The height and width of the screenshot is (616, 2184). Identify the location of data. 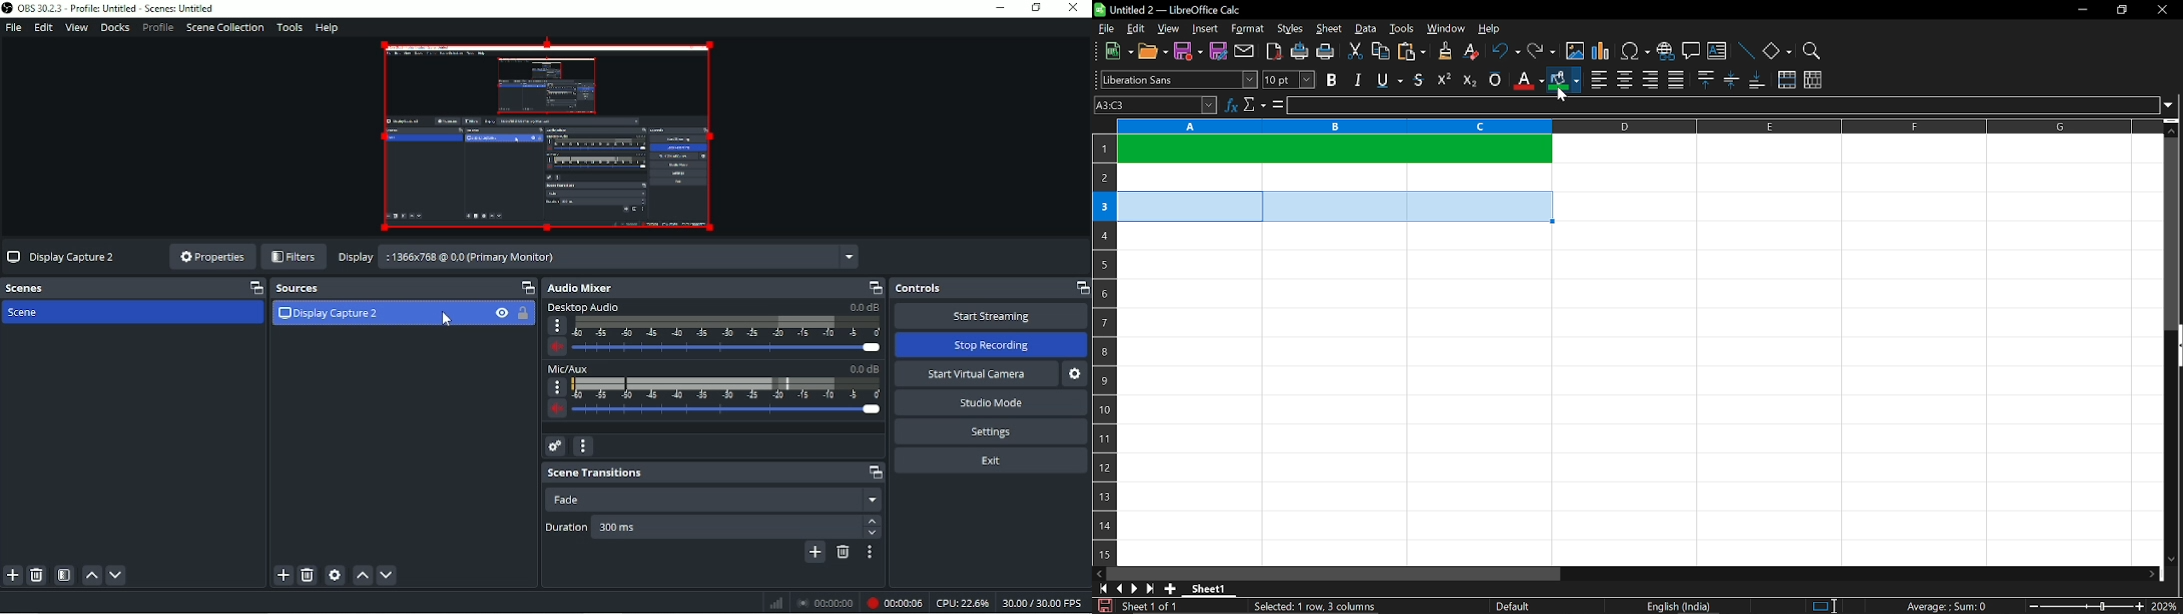
(1367, 30).